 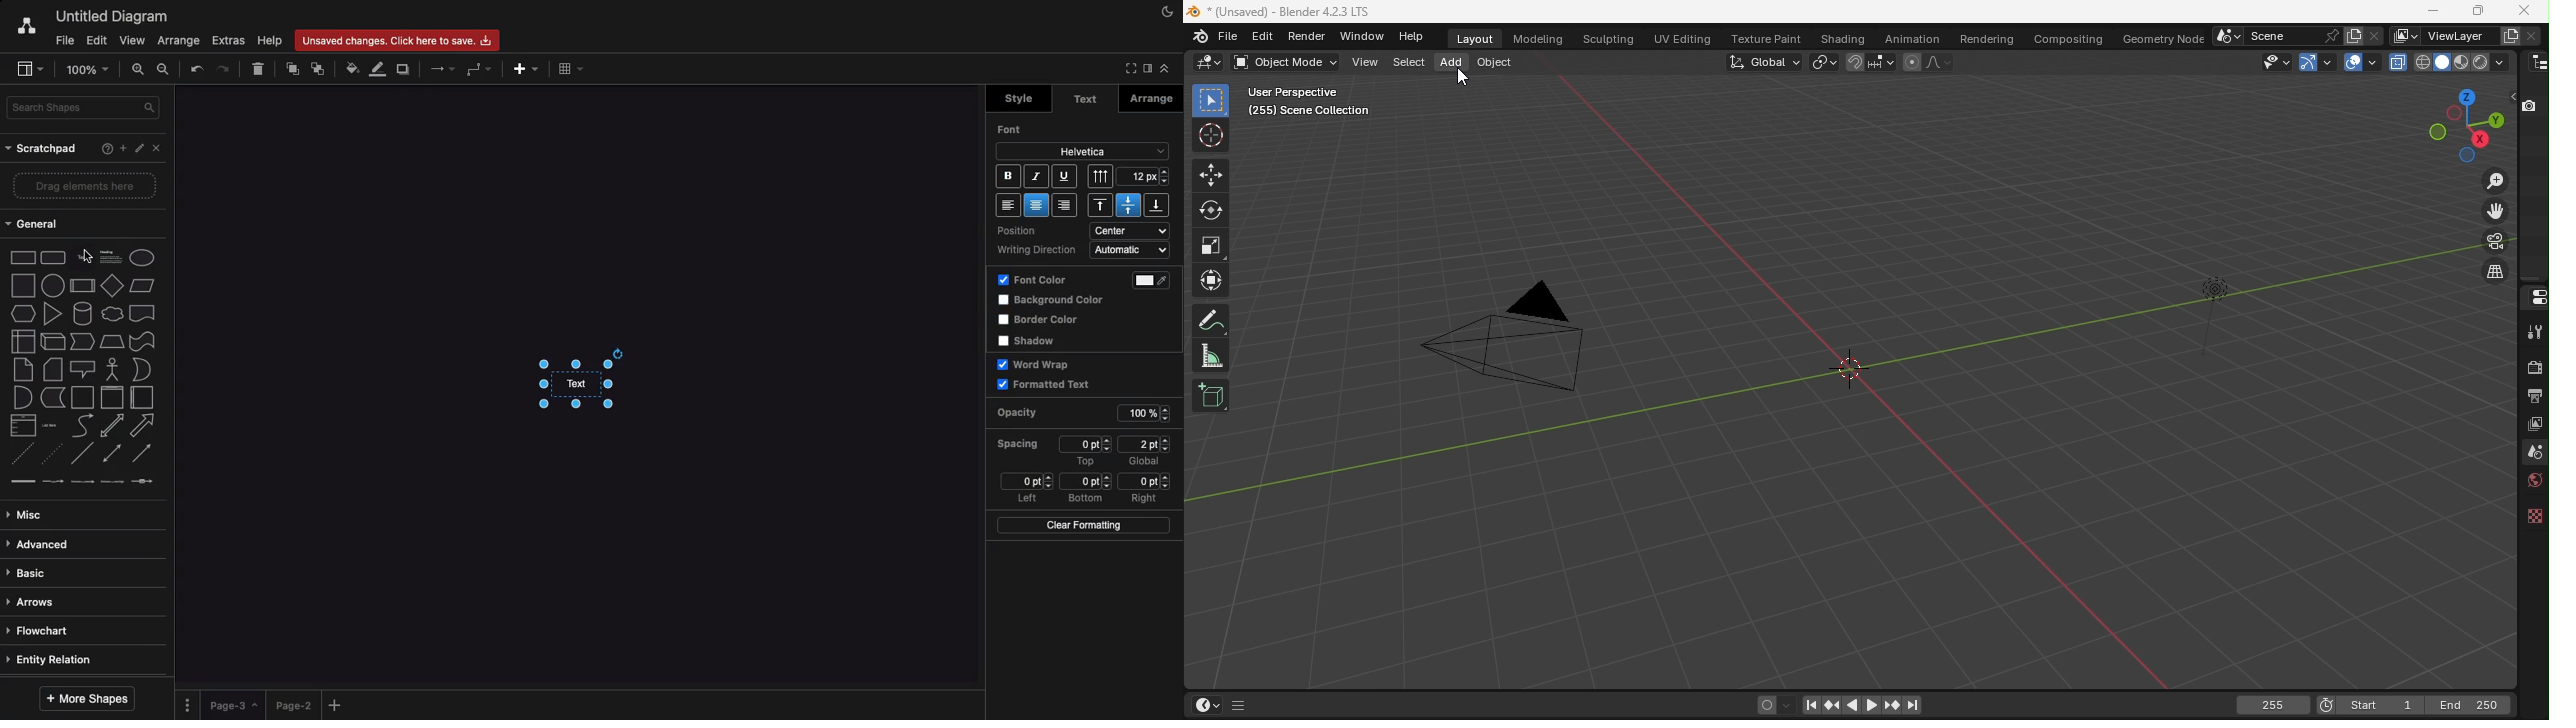 What do you see at coordinates (53, 313) in the screenshot?
I see `triangle` at bounding box center [53, 313].